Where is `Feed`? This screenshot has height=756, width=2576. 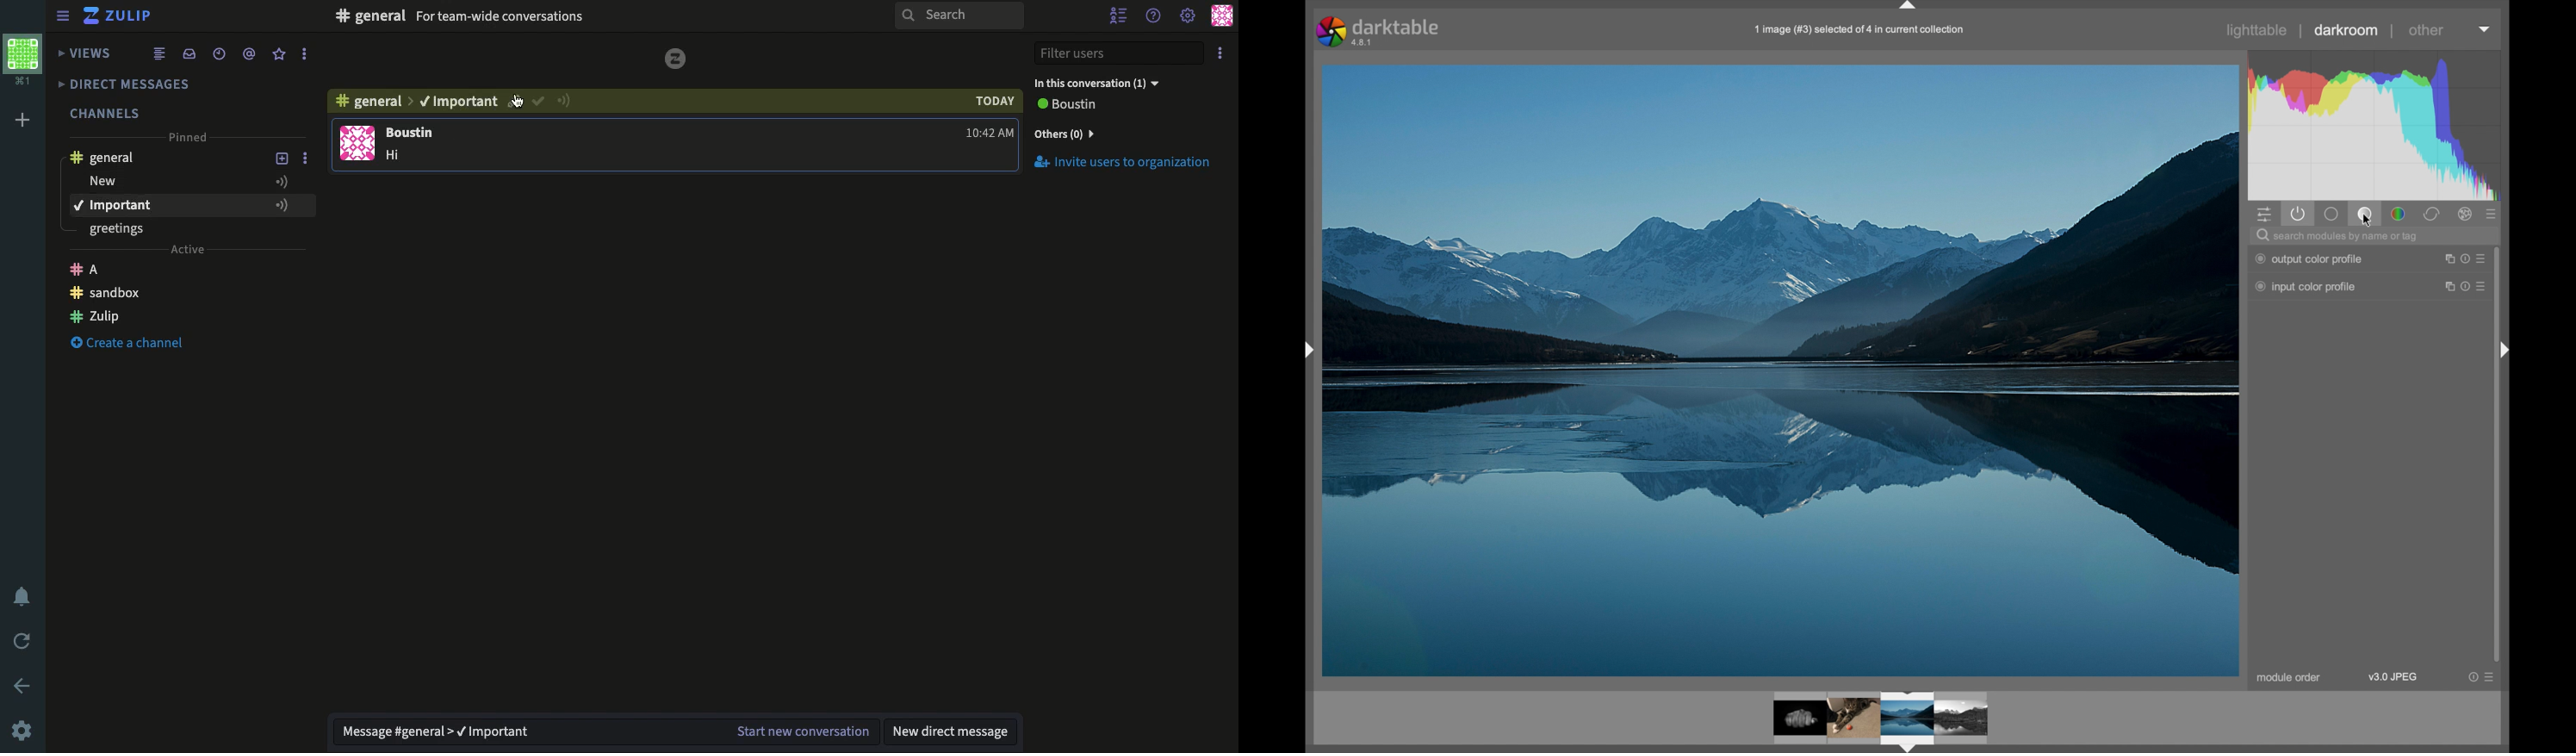 Feed is located at coordinates (161, 53).